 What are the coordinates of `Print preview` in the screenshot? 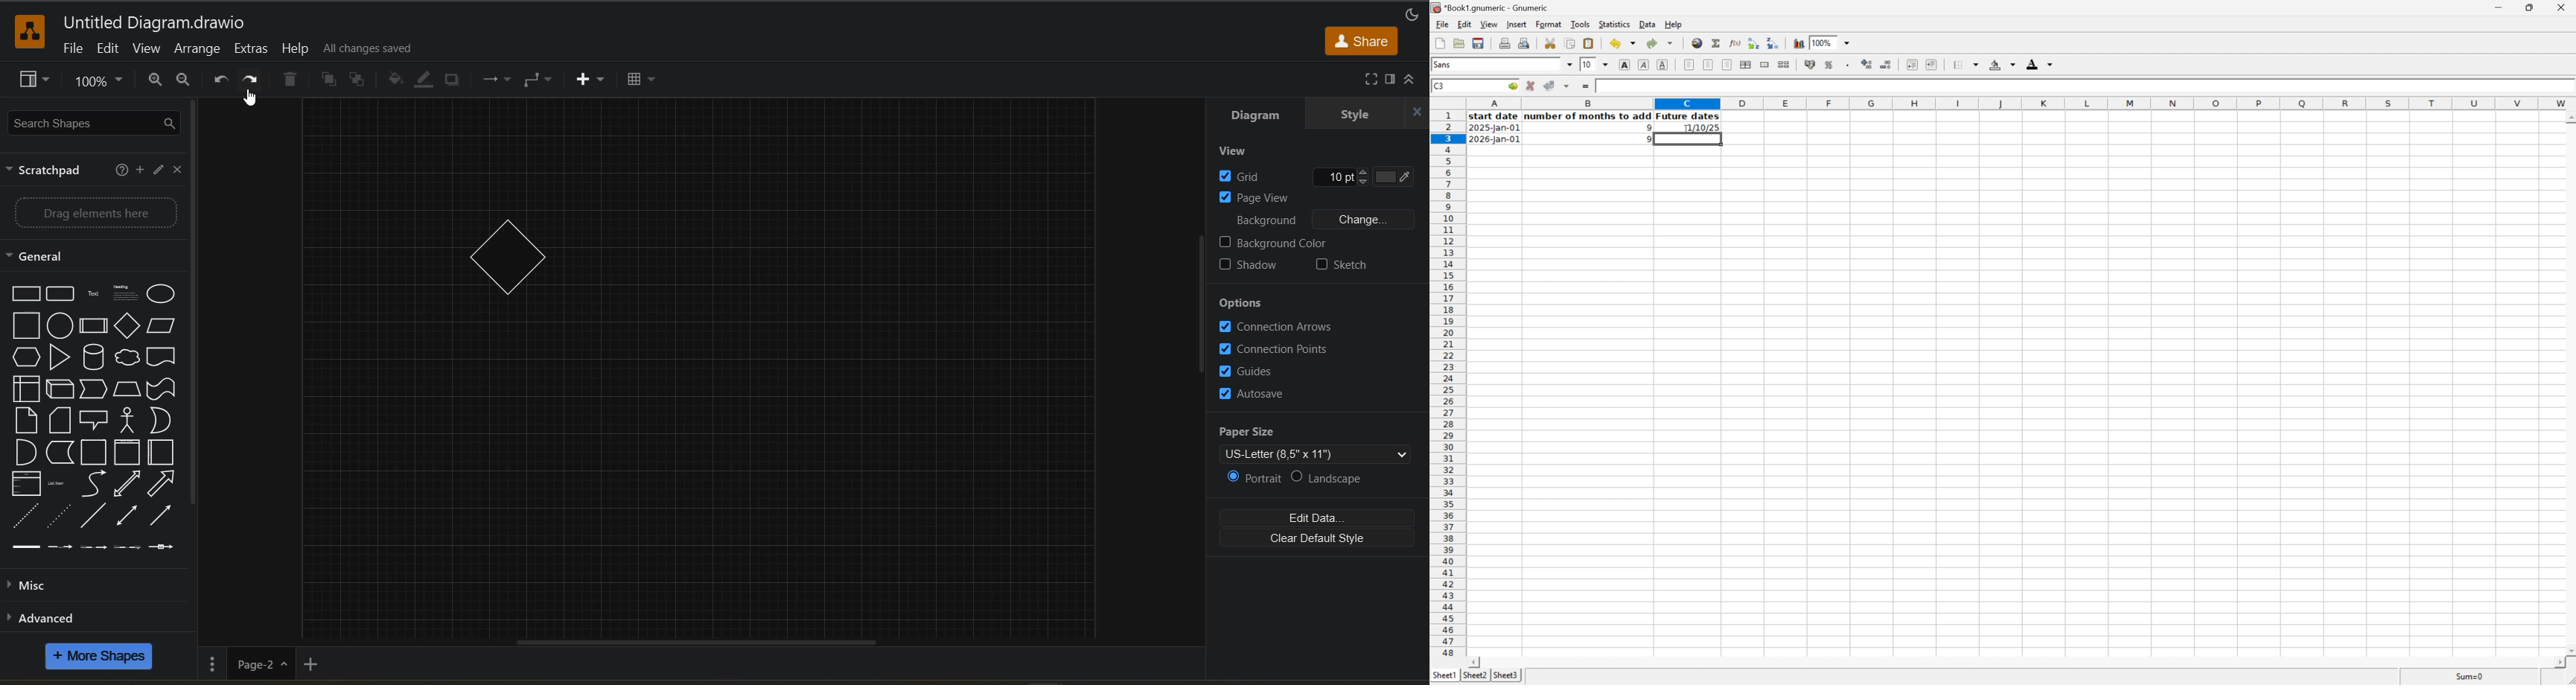 It's located at (1524, 43).